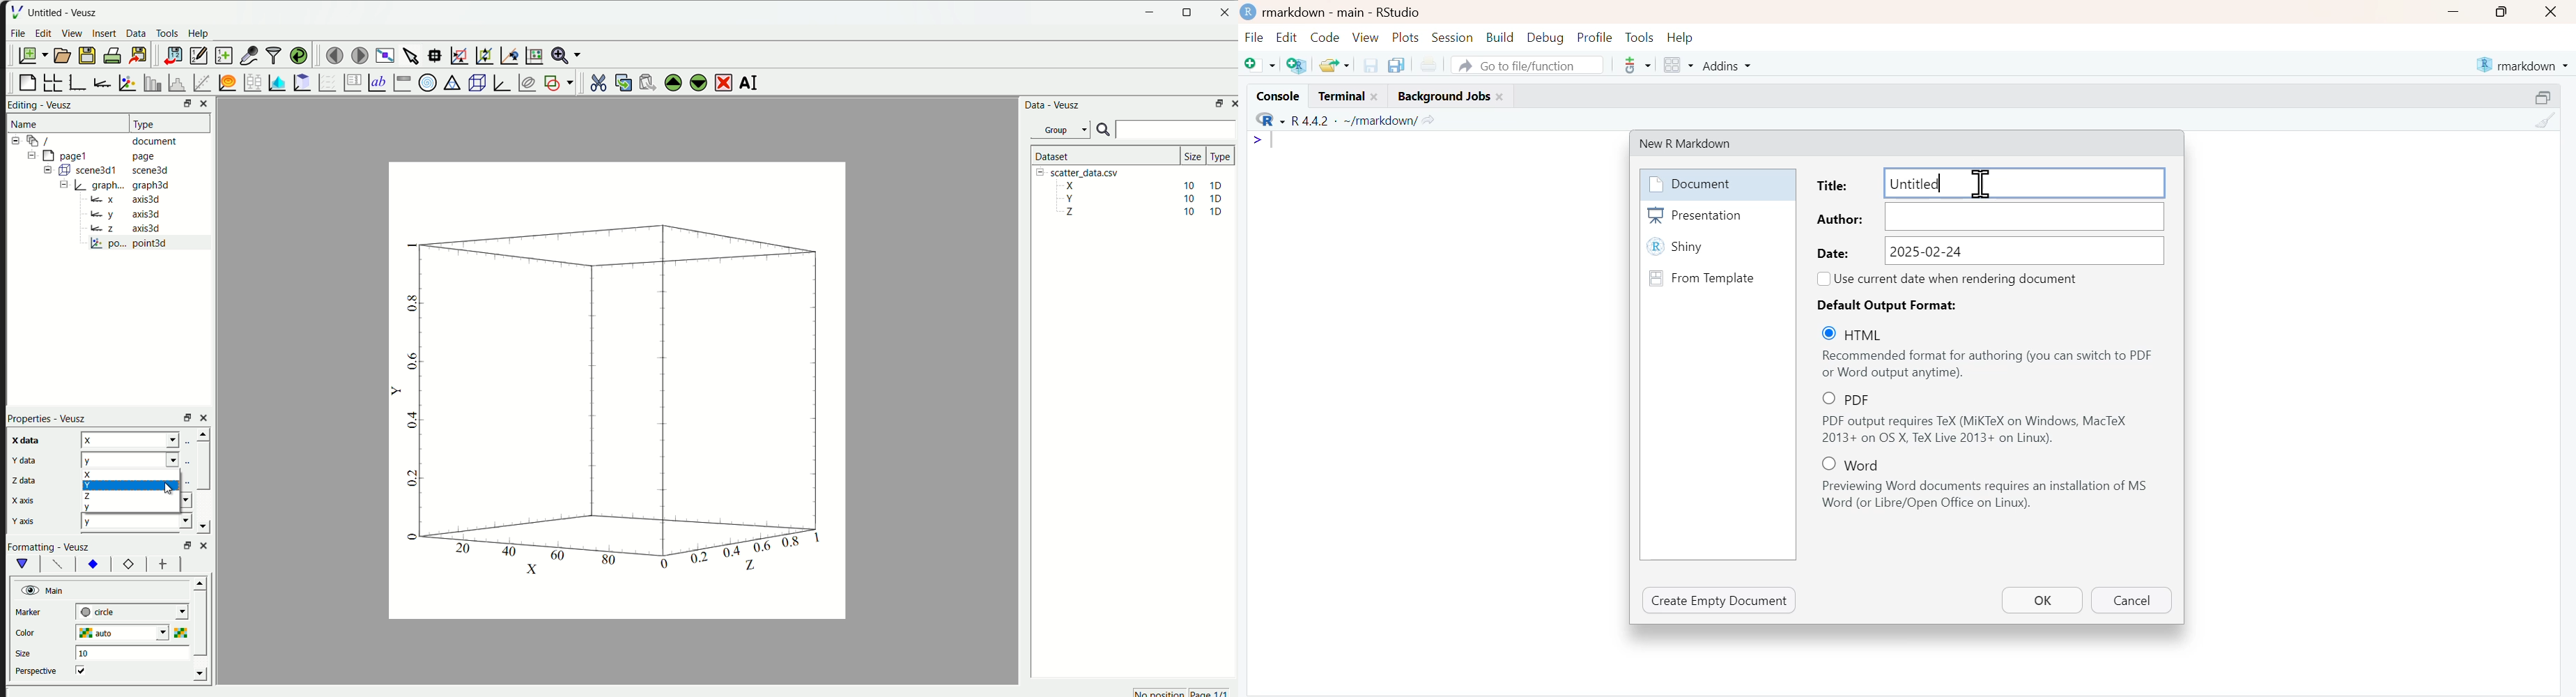 This screenshot has width=2576, height=700. I want to click on Rmarkdown - main - RStudio, so click(1346, 12).